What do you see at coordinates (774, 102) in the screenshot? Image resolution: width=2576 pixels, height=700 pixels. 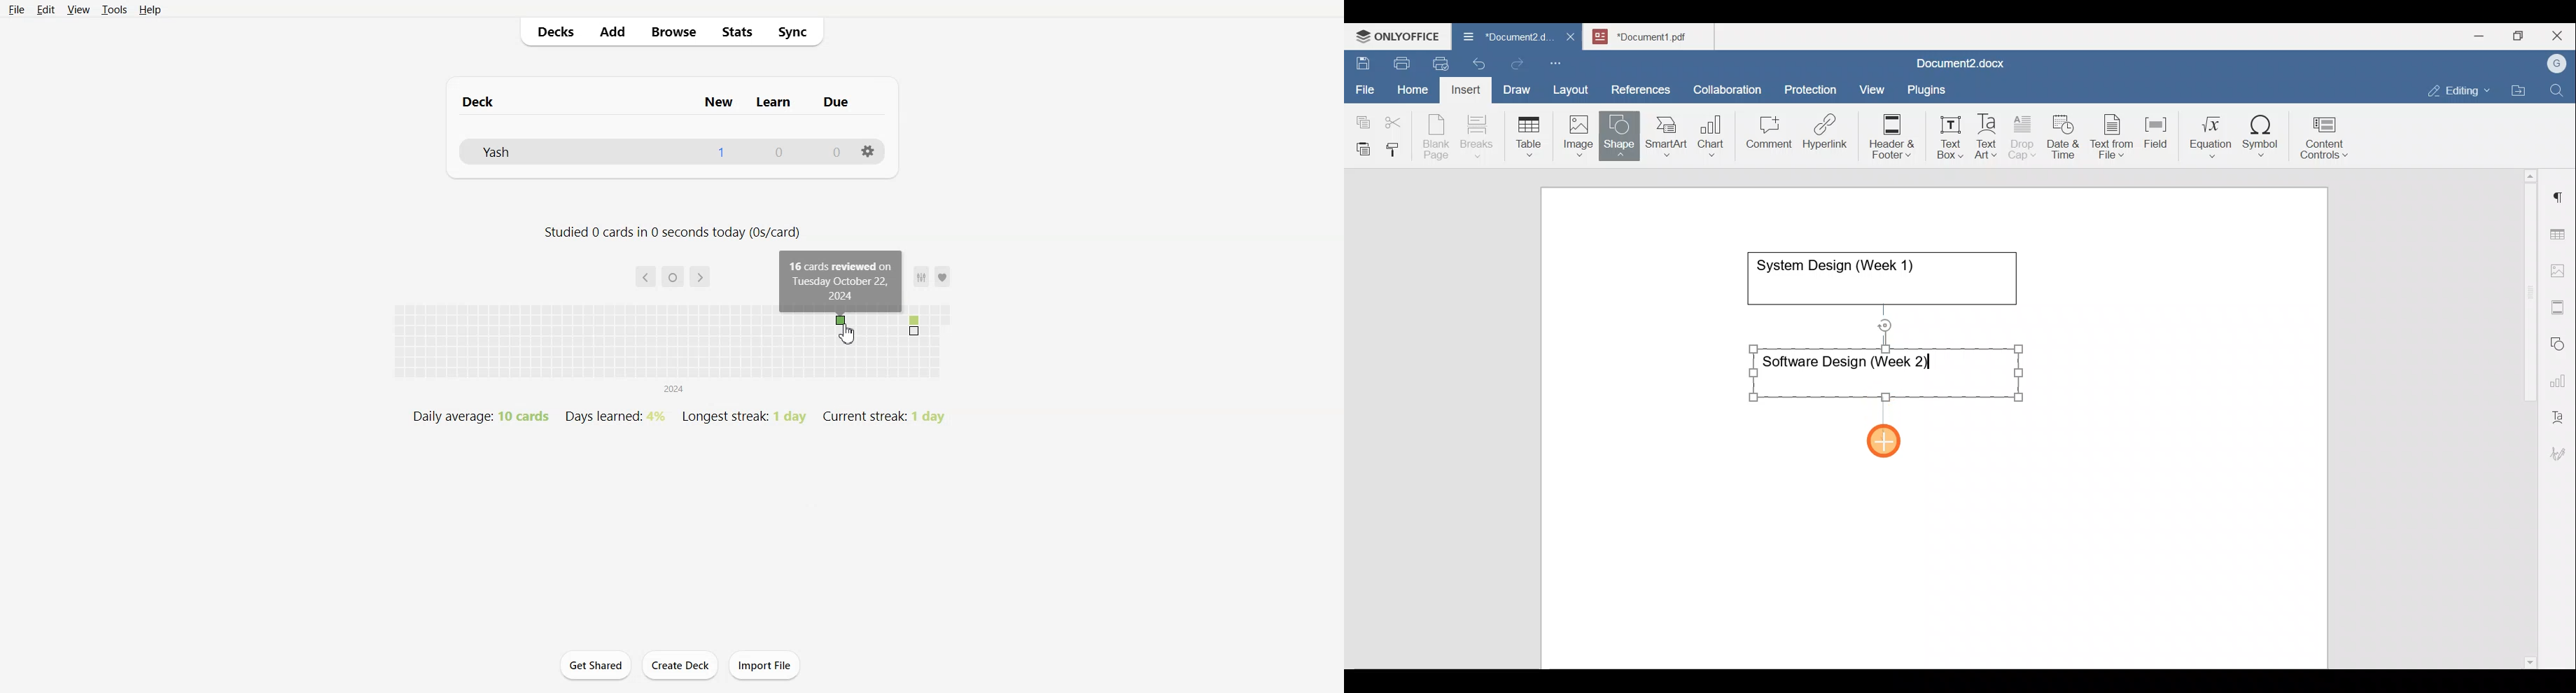 I see `learn` at bounding box center [774, 102].